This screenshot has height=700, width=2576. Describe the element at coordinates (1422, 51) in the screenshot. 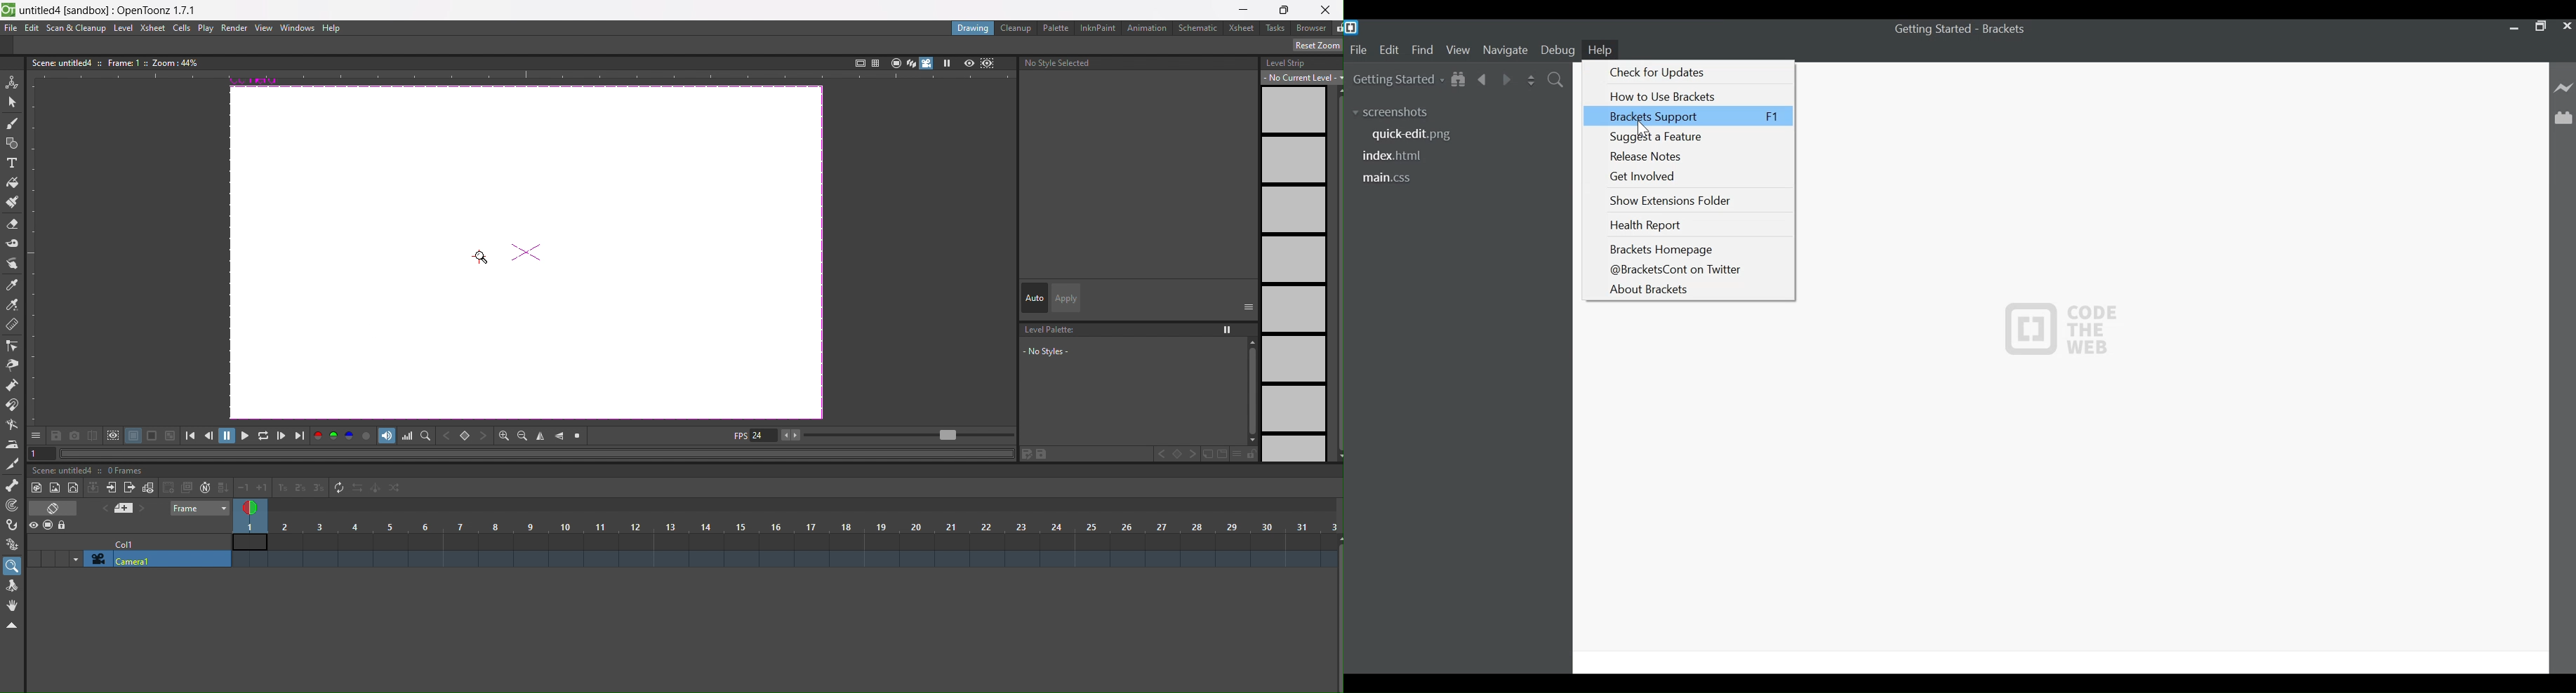

I see `Find` at that location.